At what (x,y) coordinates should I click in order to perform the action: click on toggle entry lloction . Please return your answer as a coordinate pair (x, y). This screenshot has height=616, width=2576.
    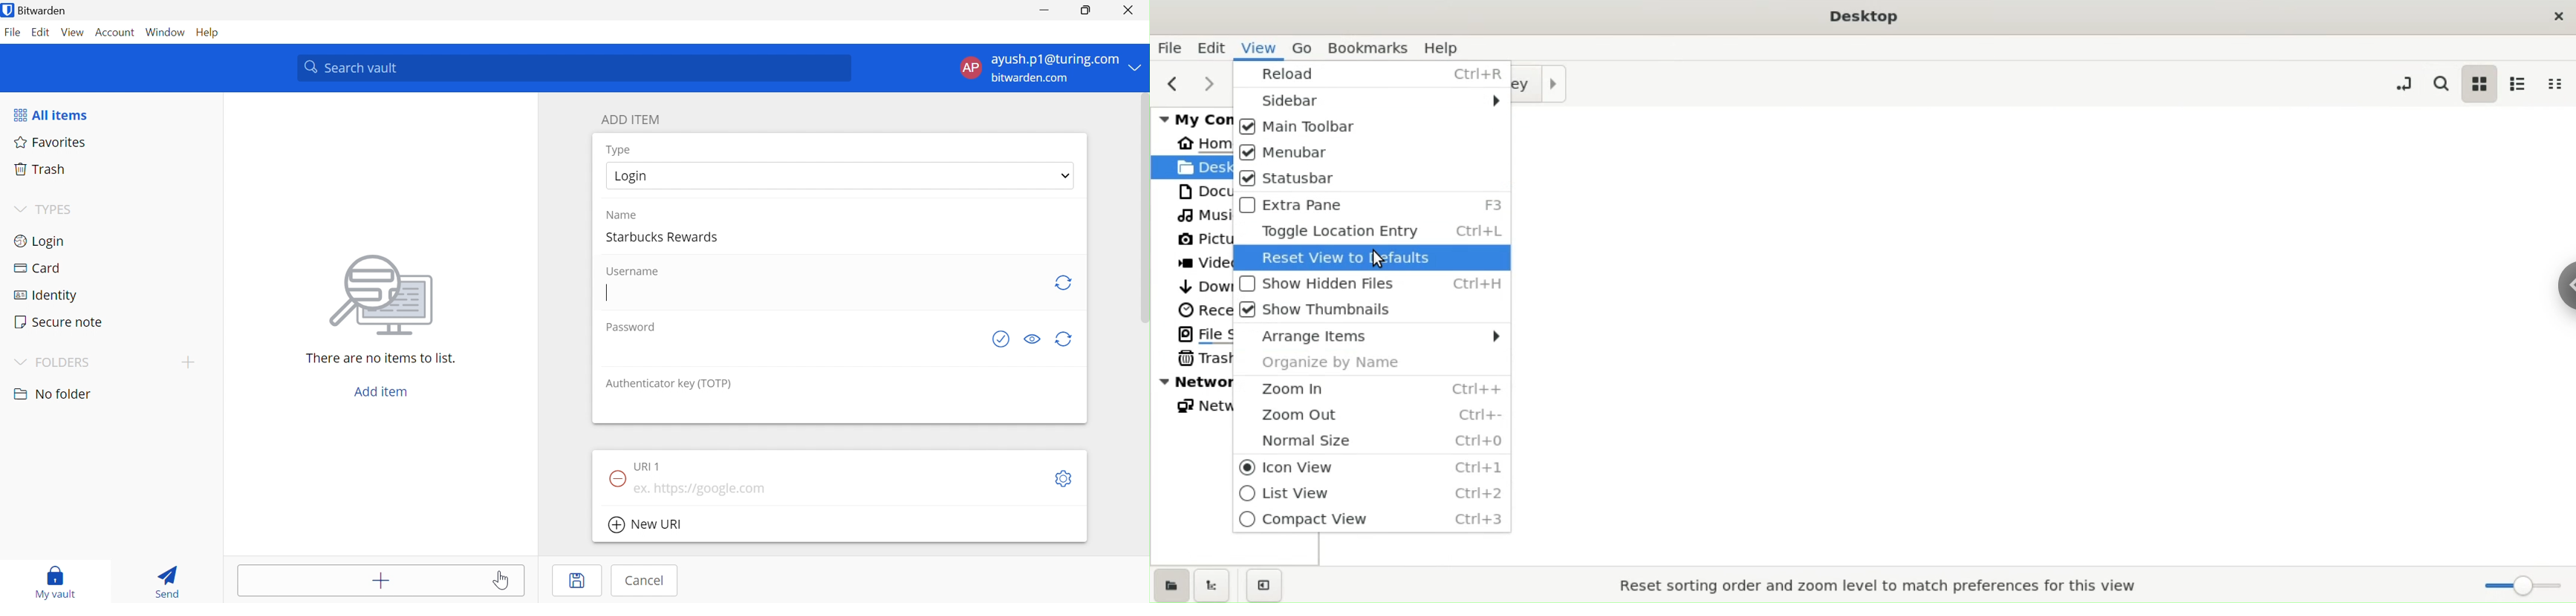
    Looking at the image, I should click on (1370, 232).